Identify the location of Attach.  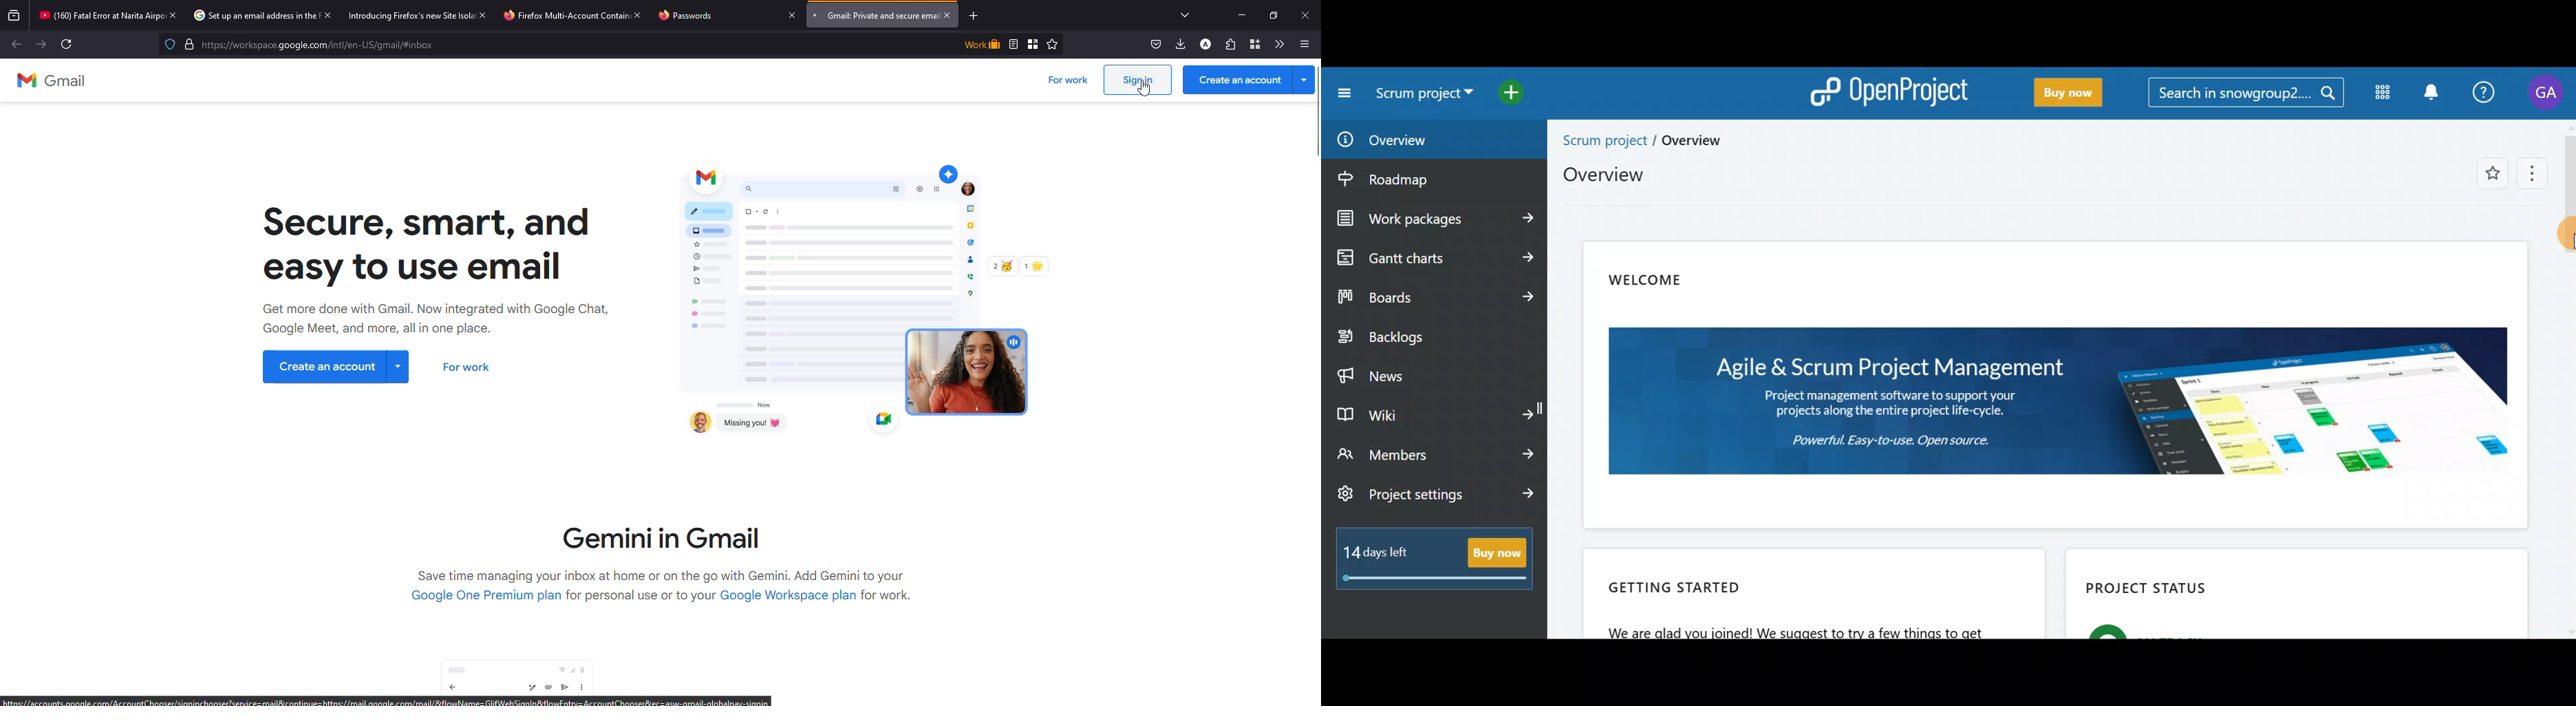
(546, 688).